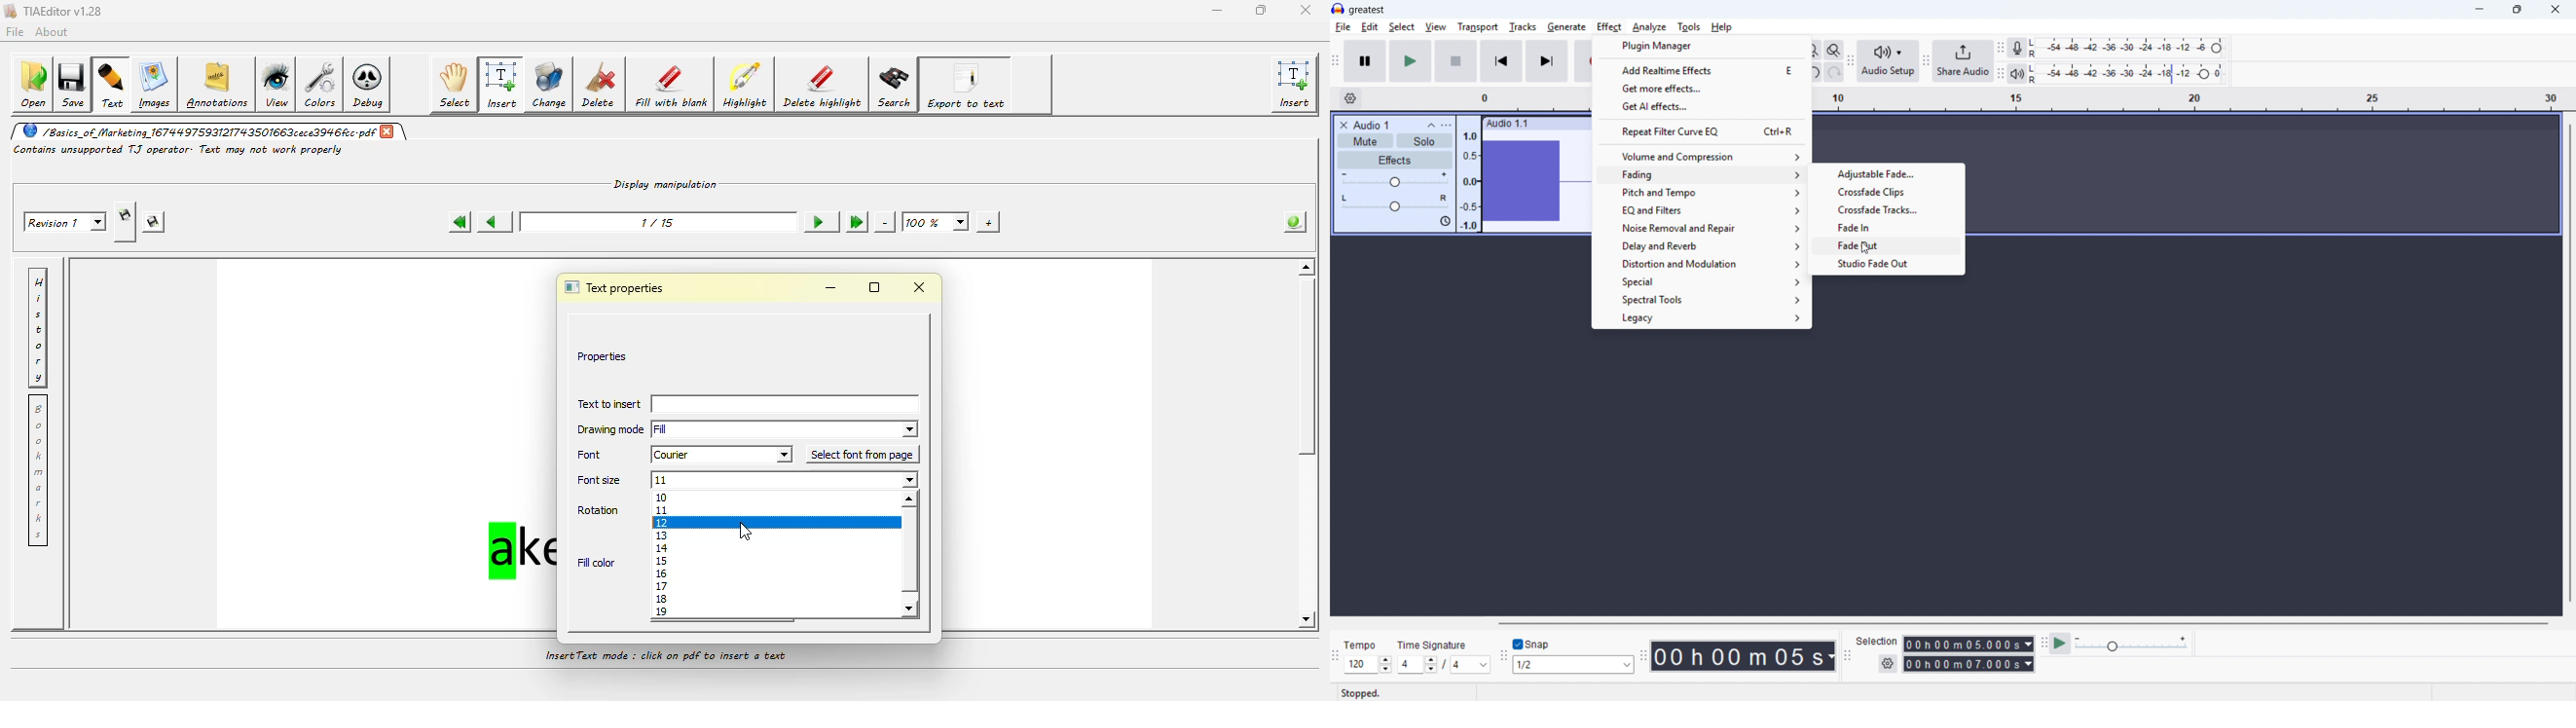 This screenshot has height=728, width=2576. I want to click on Get more effects , so click(1701, 88).